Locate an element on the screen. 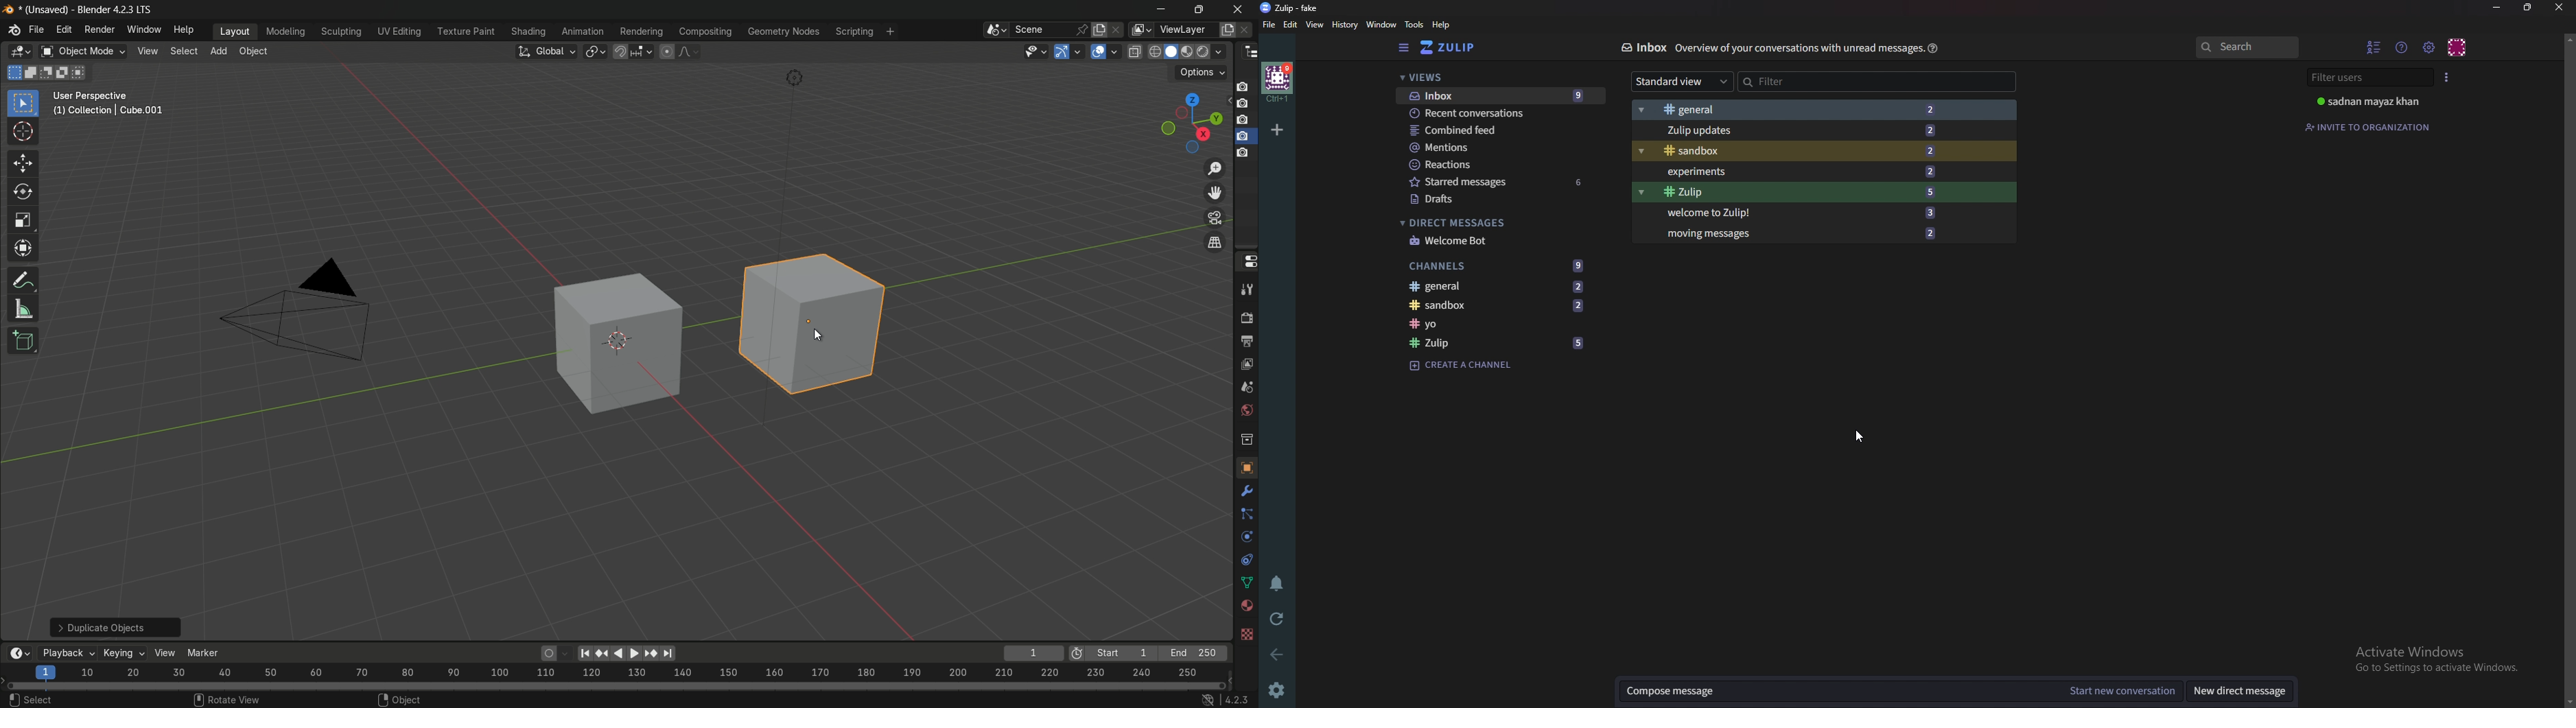 This screenshot has width=2576, height=728. annotate is located at coordinates (20, 281).